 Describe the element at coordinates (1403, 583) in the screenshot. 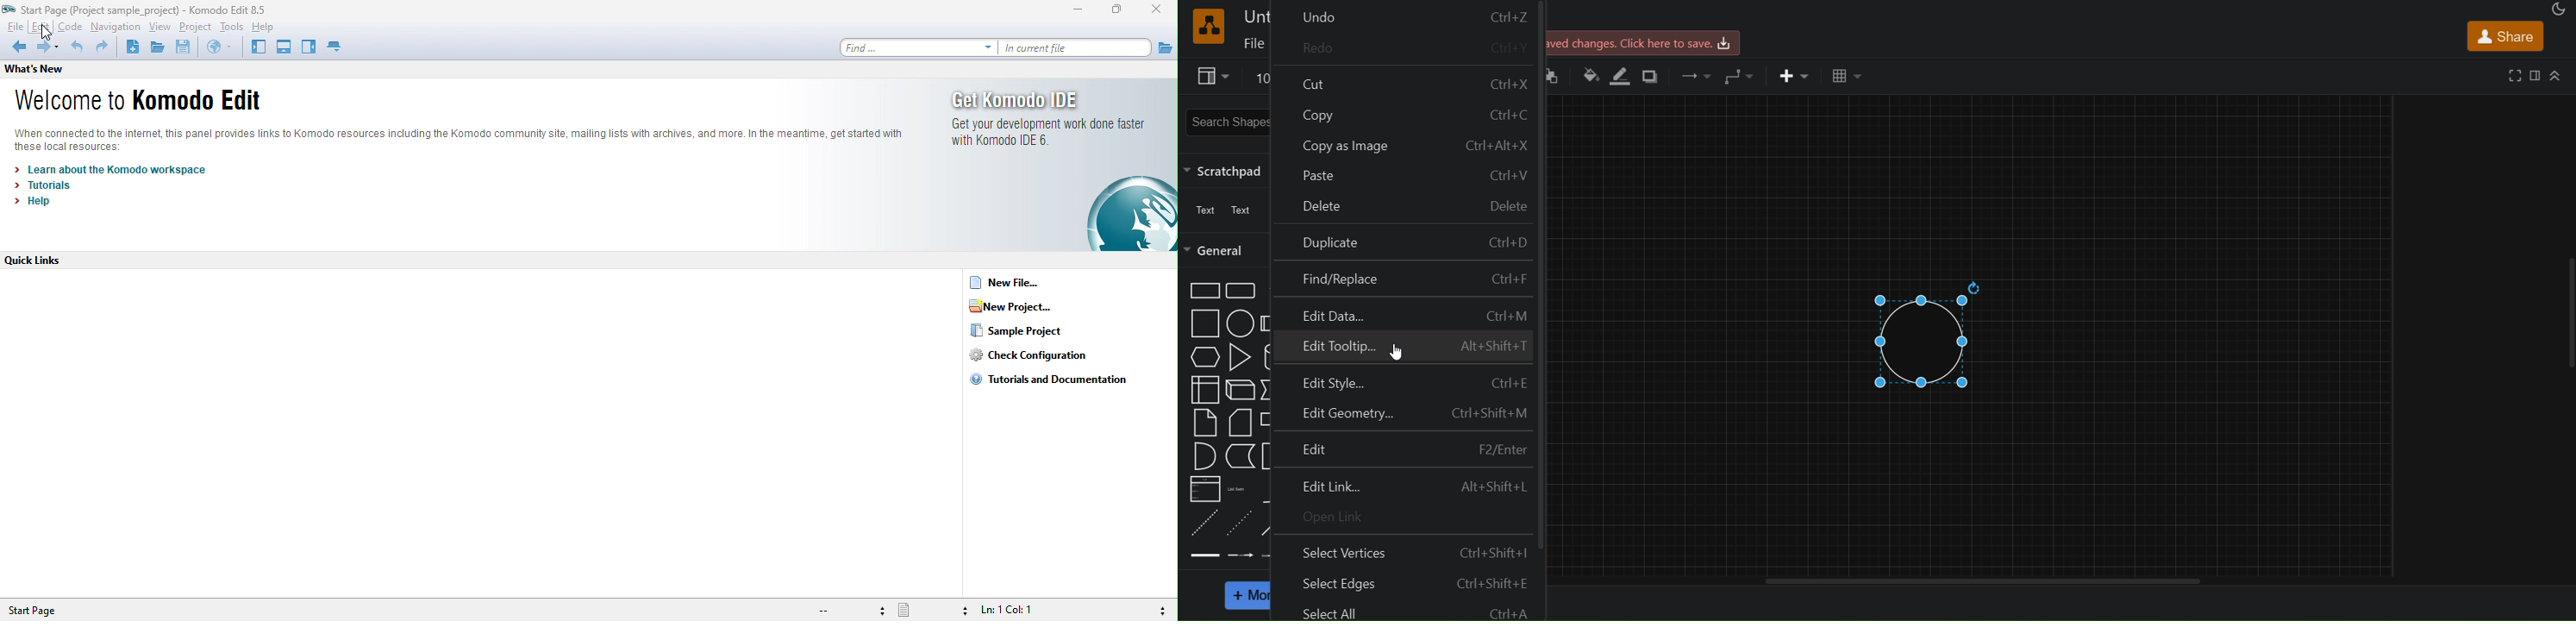

I see `select edges` at that location.